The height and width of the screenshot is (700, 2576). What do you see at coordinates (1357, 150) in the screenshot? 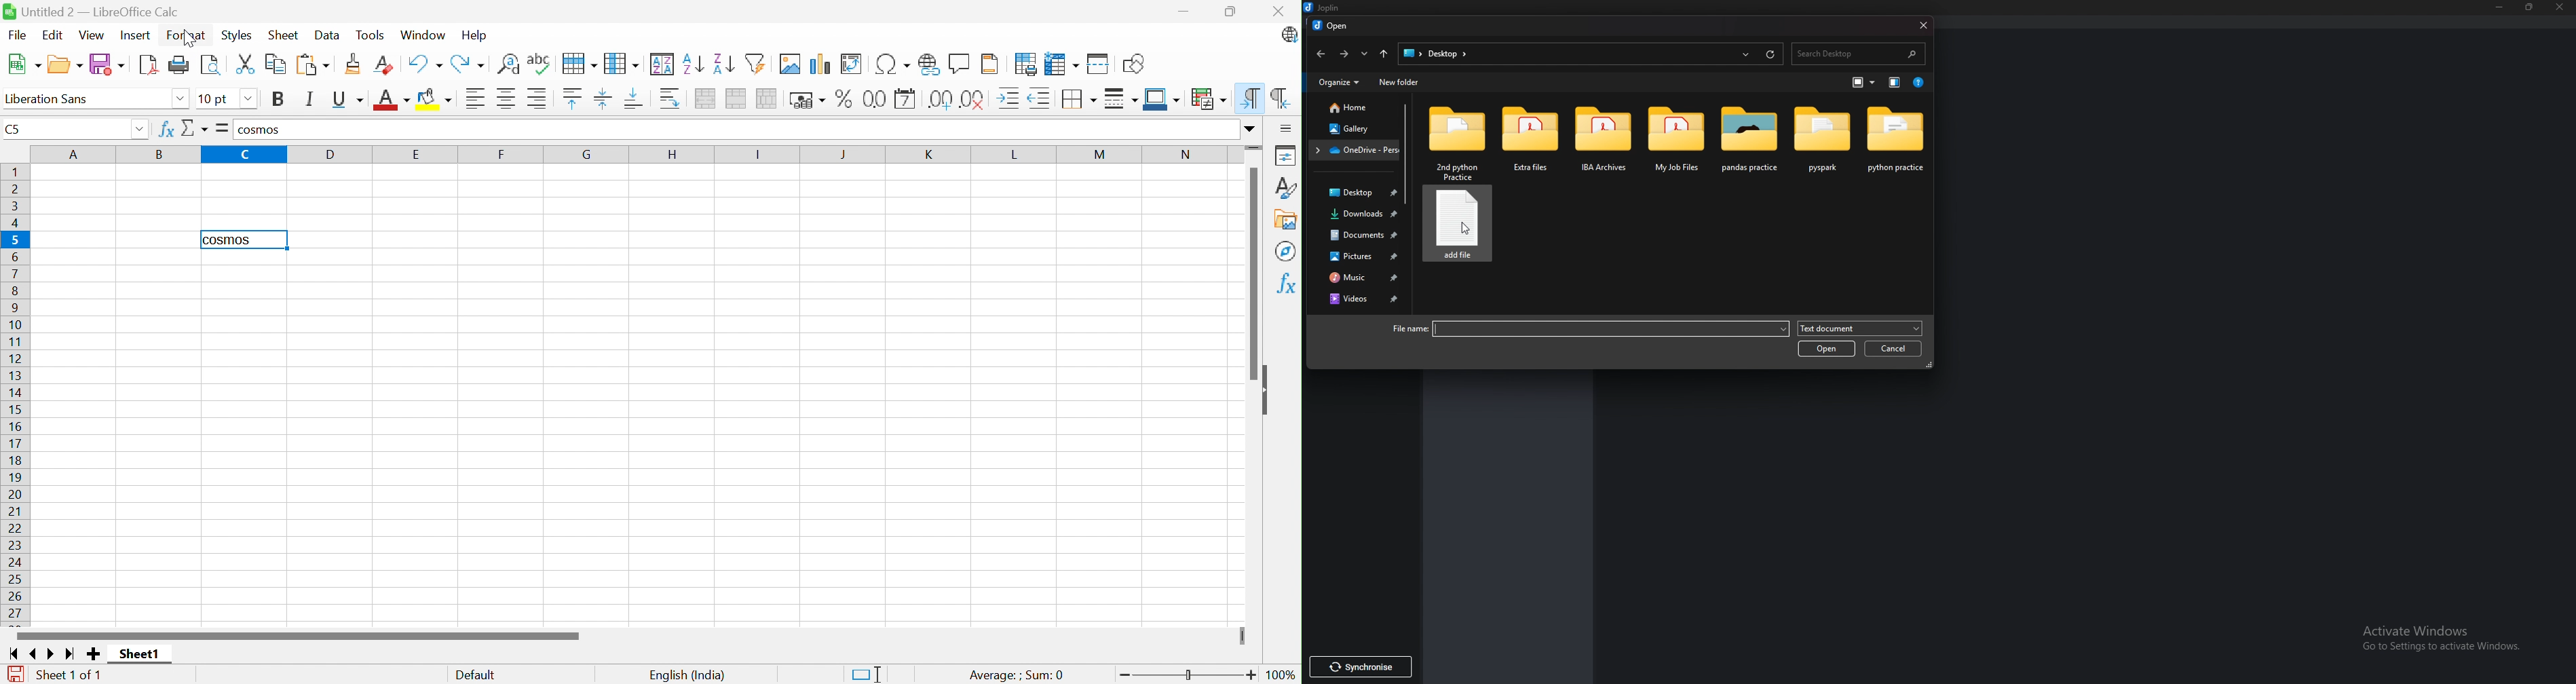
I see `Folder` at bounding box center [1357, 150].